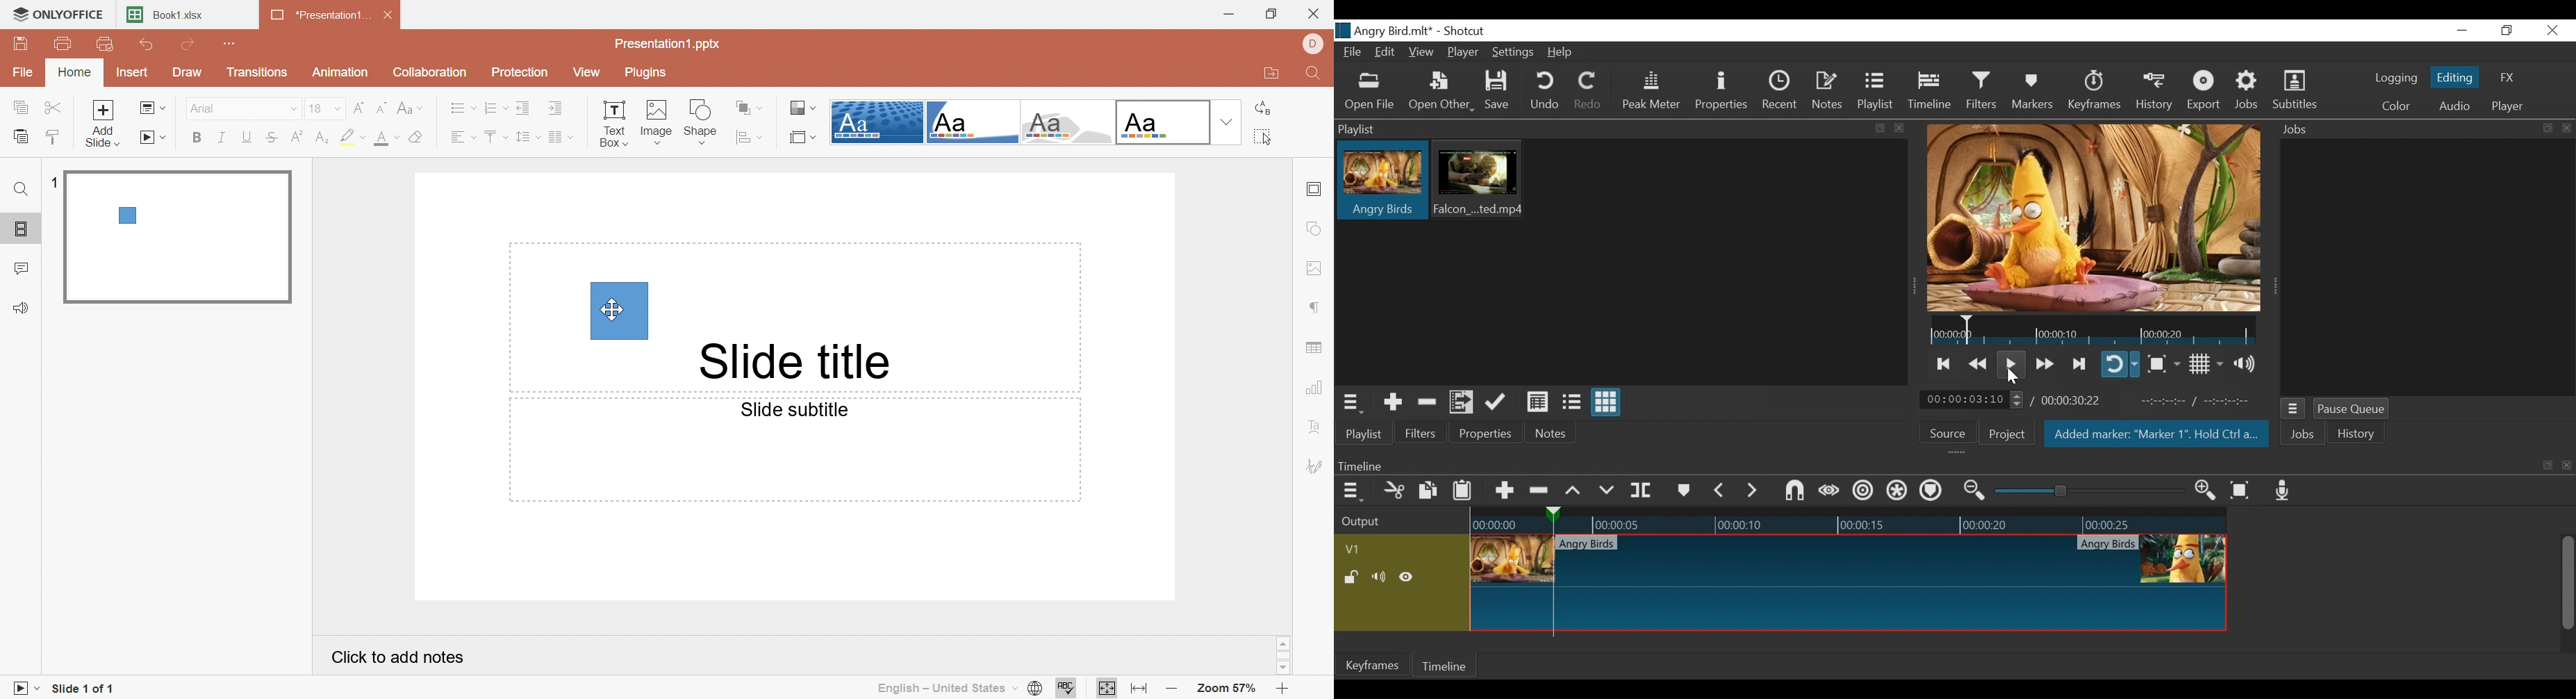 This screenshot has width=2576, height=700. What do you see at coordinates (1386, 53) in the screenshot?
I see `Edit` at bounding box center [1386, 53].